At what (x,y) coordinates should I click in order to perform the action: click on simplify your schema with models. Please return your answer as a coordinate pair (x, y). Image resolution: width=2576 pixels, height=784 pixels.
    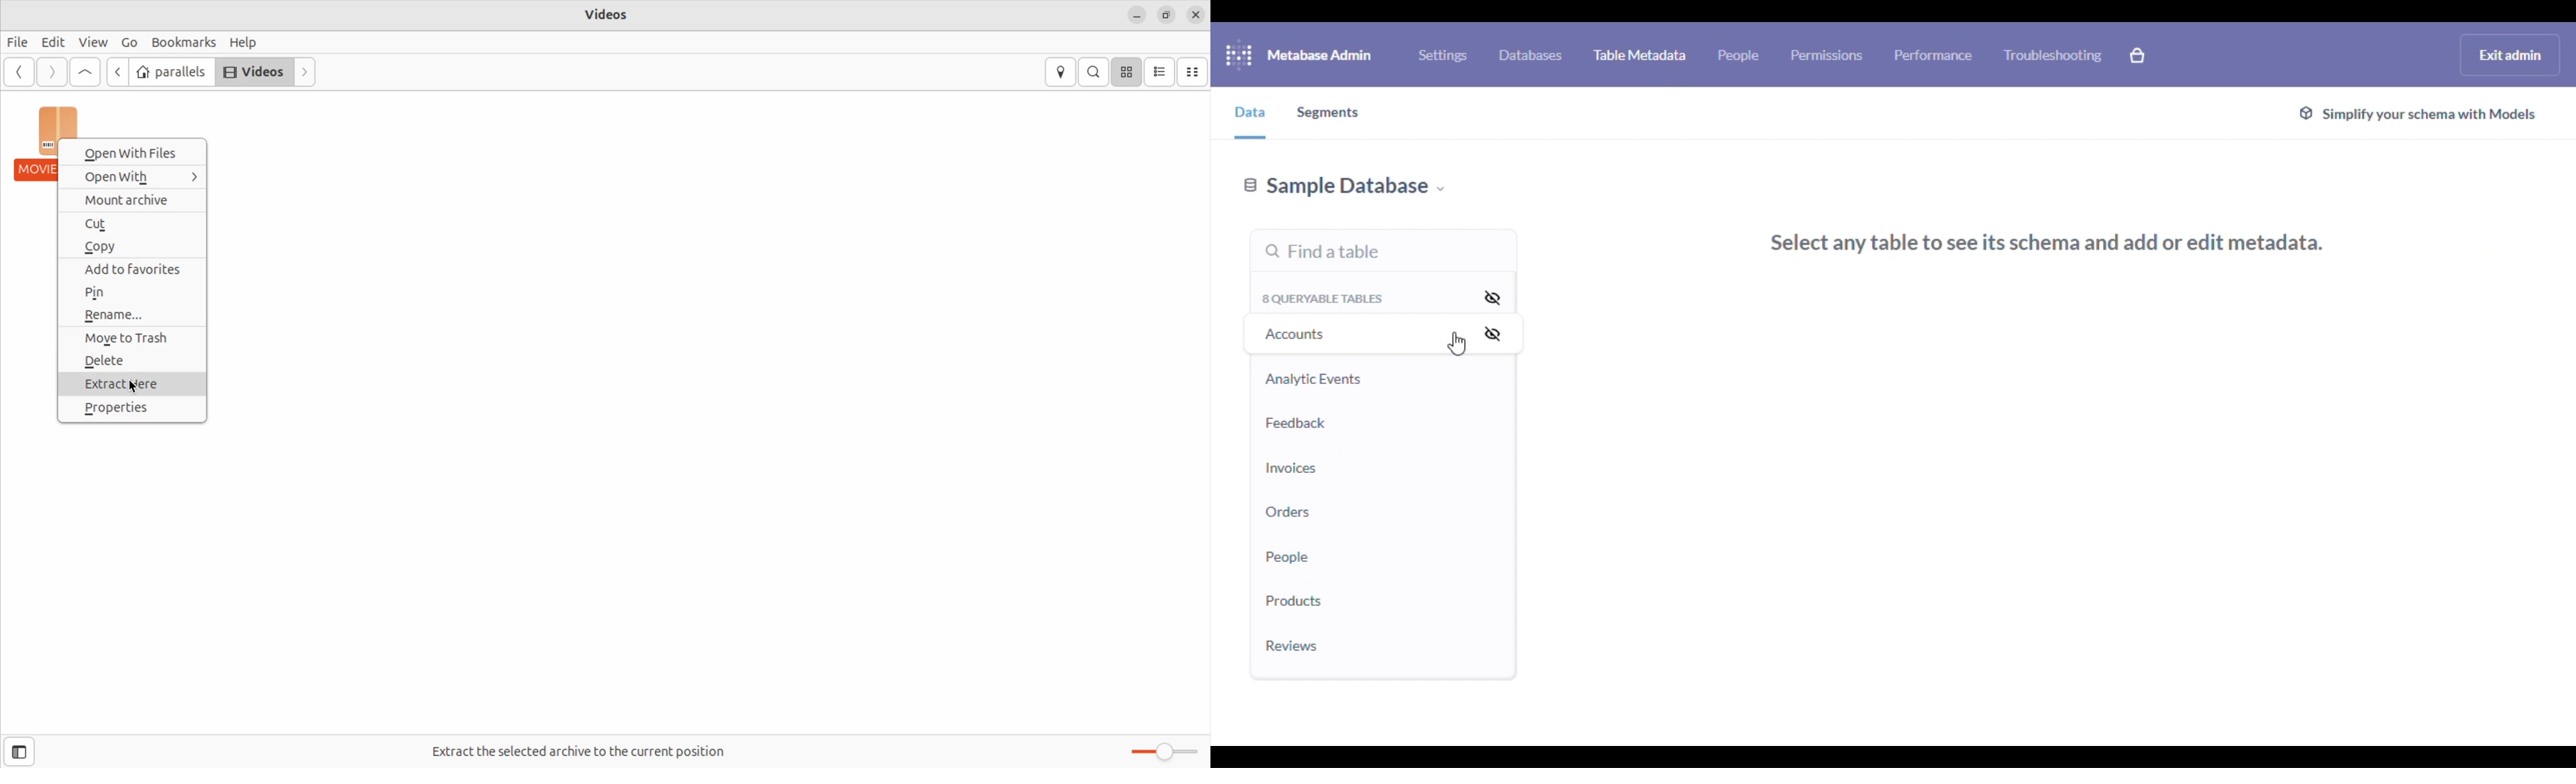
    Looking at the image, I should click on (2417, 115).